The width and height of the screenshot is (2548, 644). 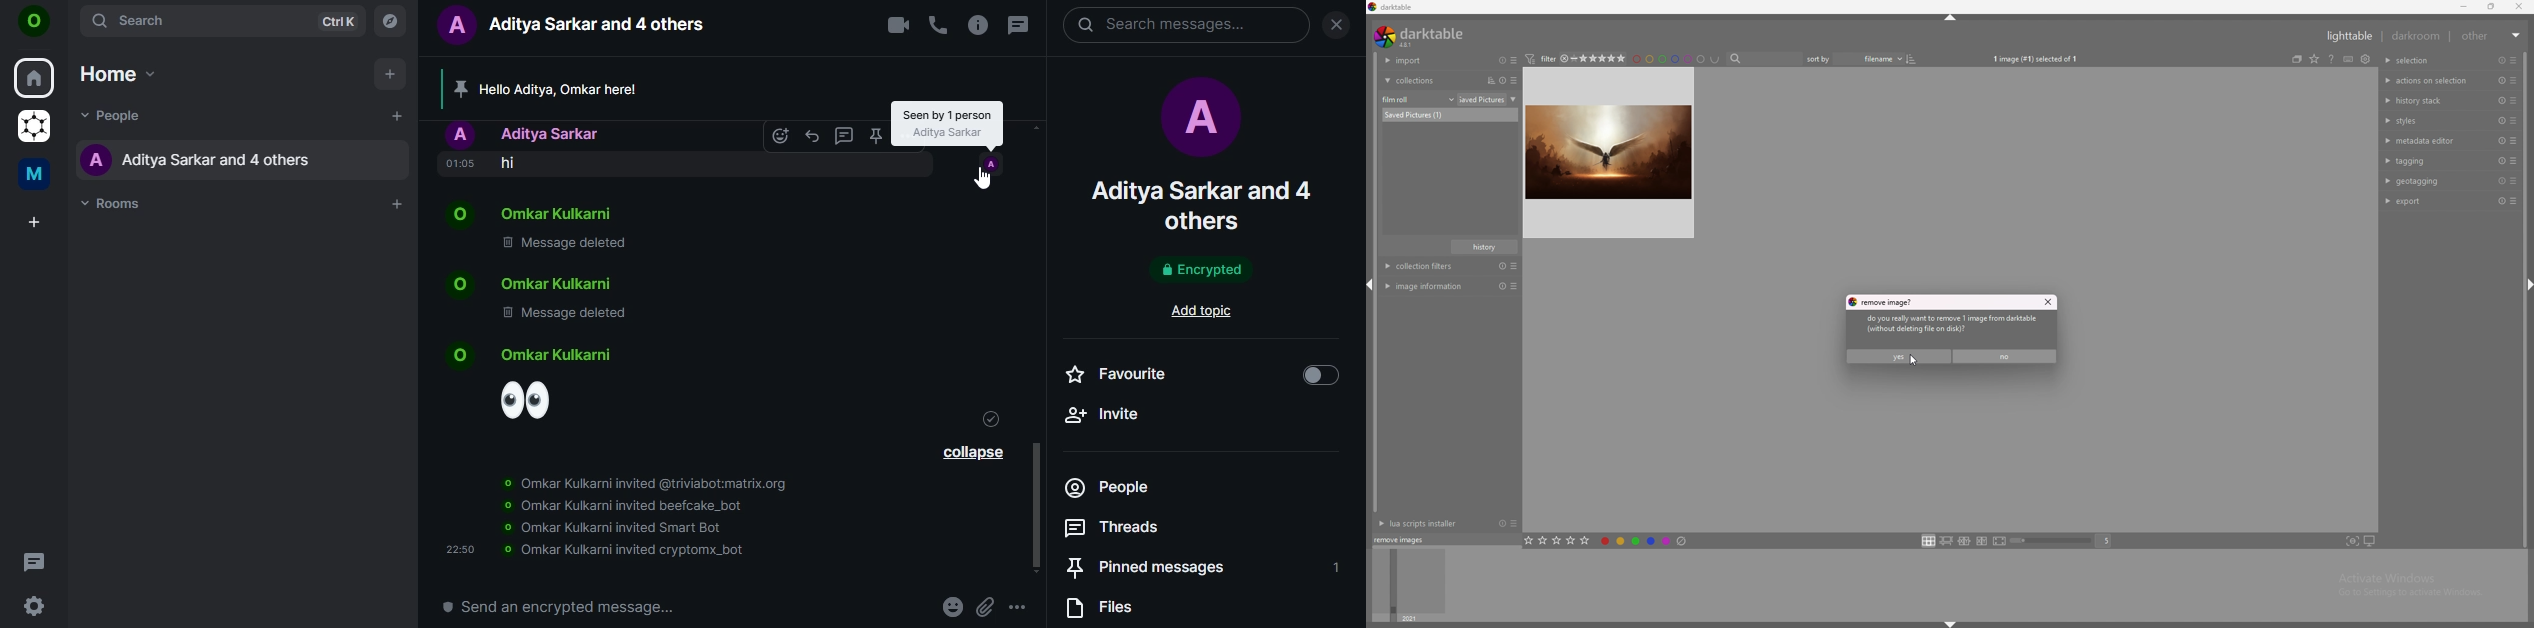 What do you see at coordinates (575, 148) in the screenshot?
I see ` chat messages` at bounding box center [575, 148].